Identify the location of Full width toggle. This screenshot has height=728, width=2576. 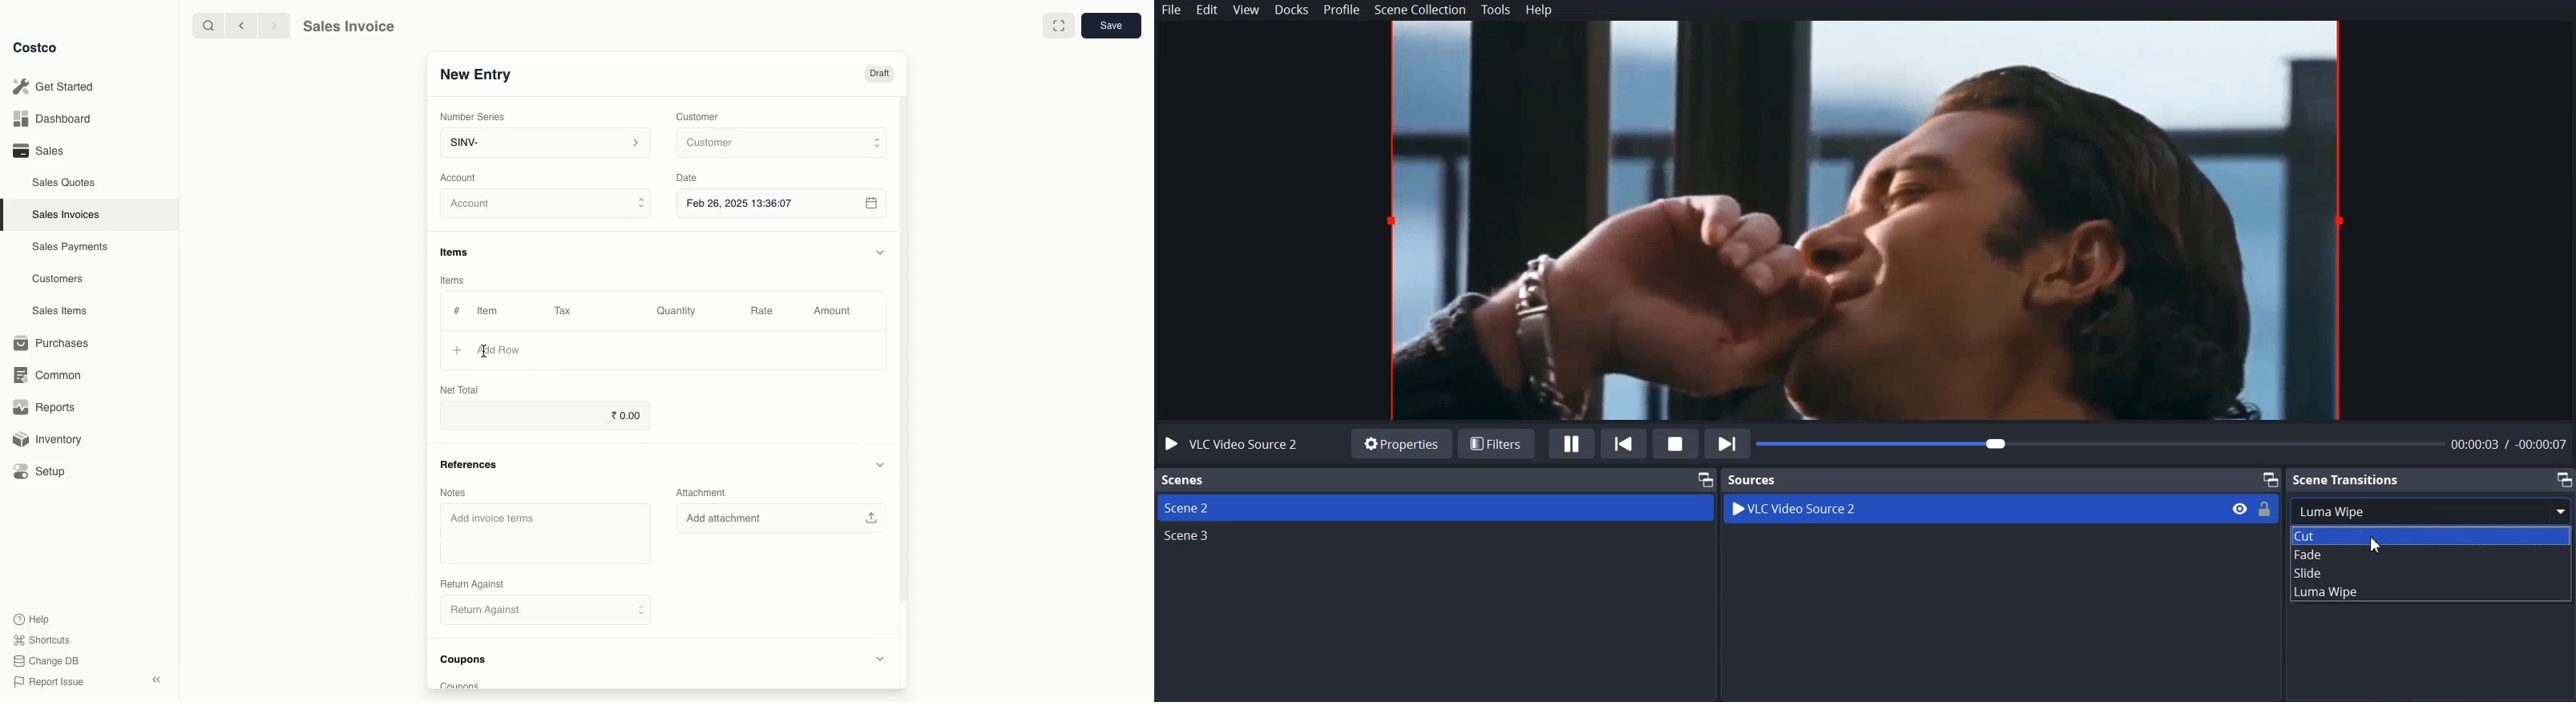
(1057, 26).